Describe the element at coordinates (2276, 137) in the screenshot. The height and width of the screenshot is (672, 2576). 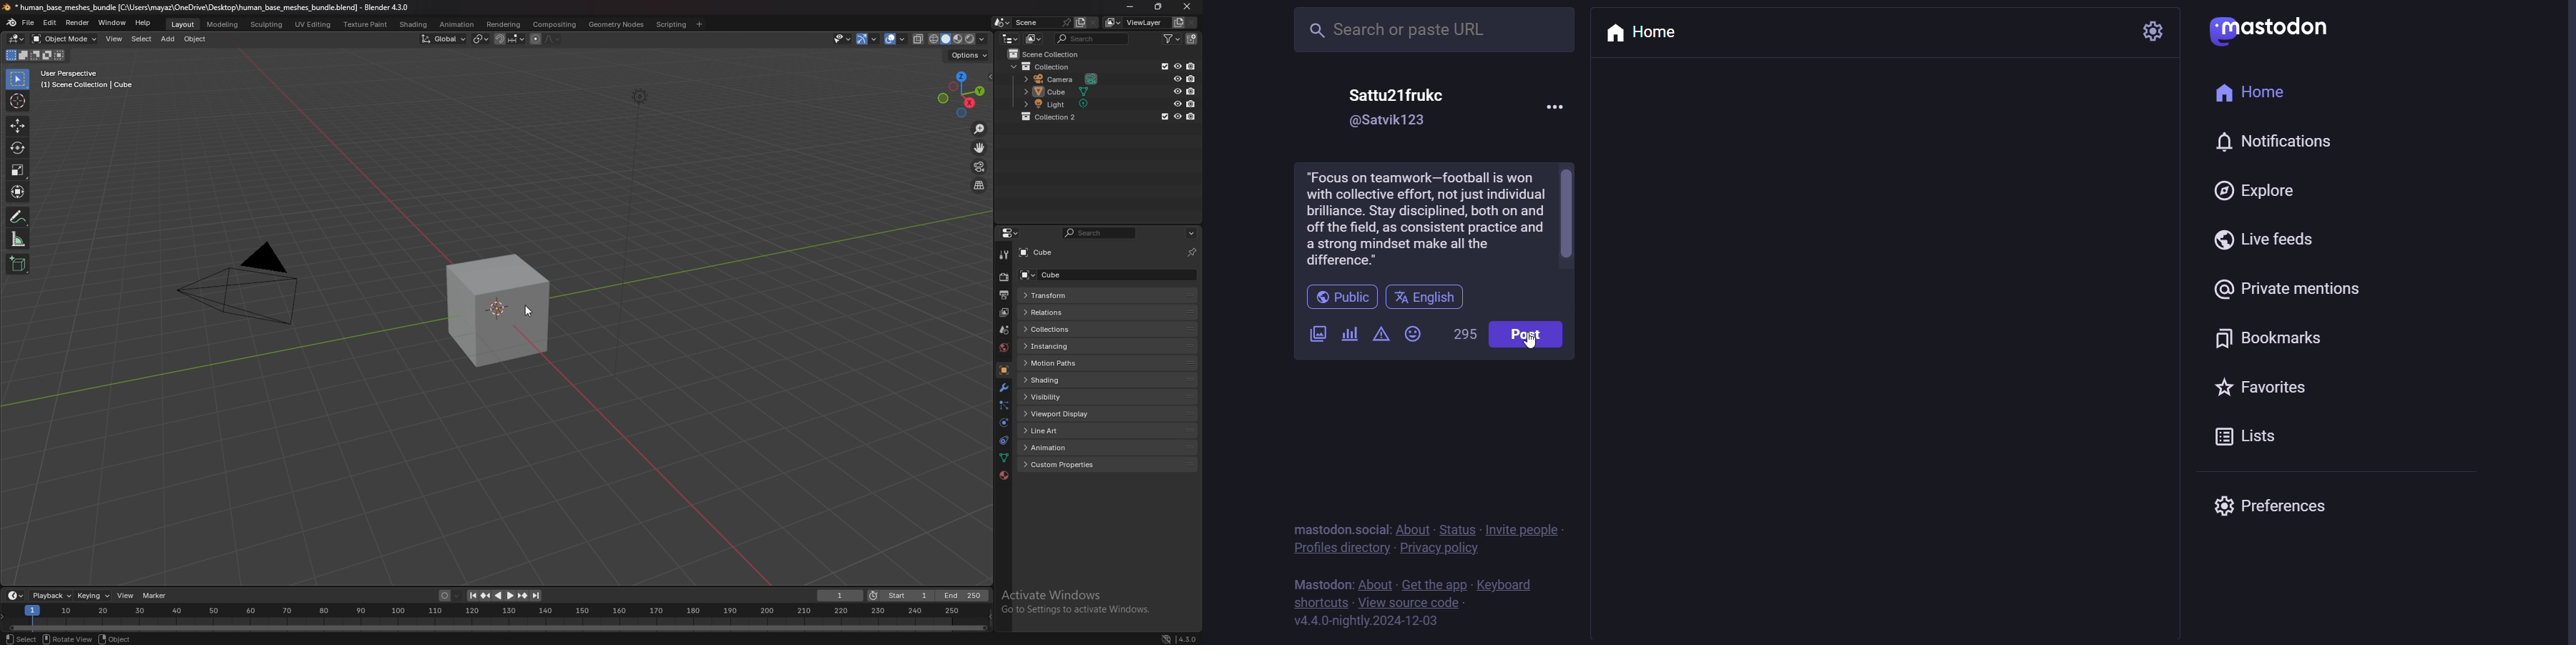
I see `notification` at that location.